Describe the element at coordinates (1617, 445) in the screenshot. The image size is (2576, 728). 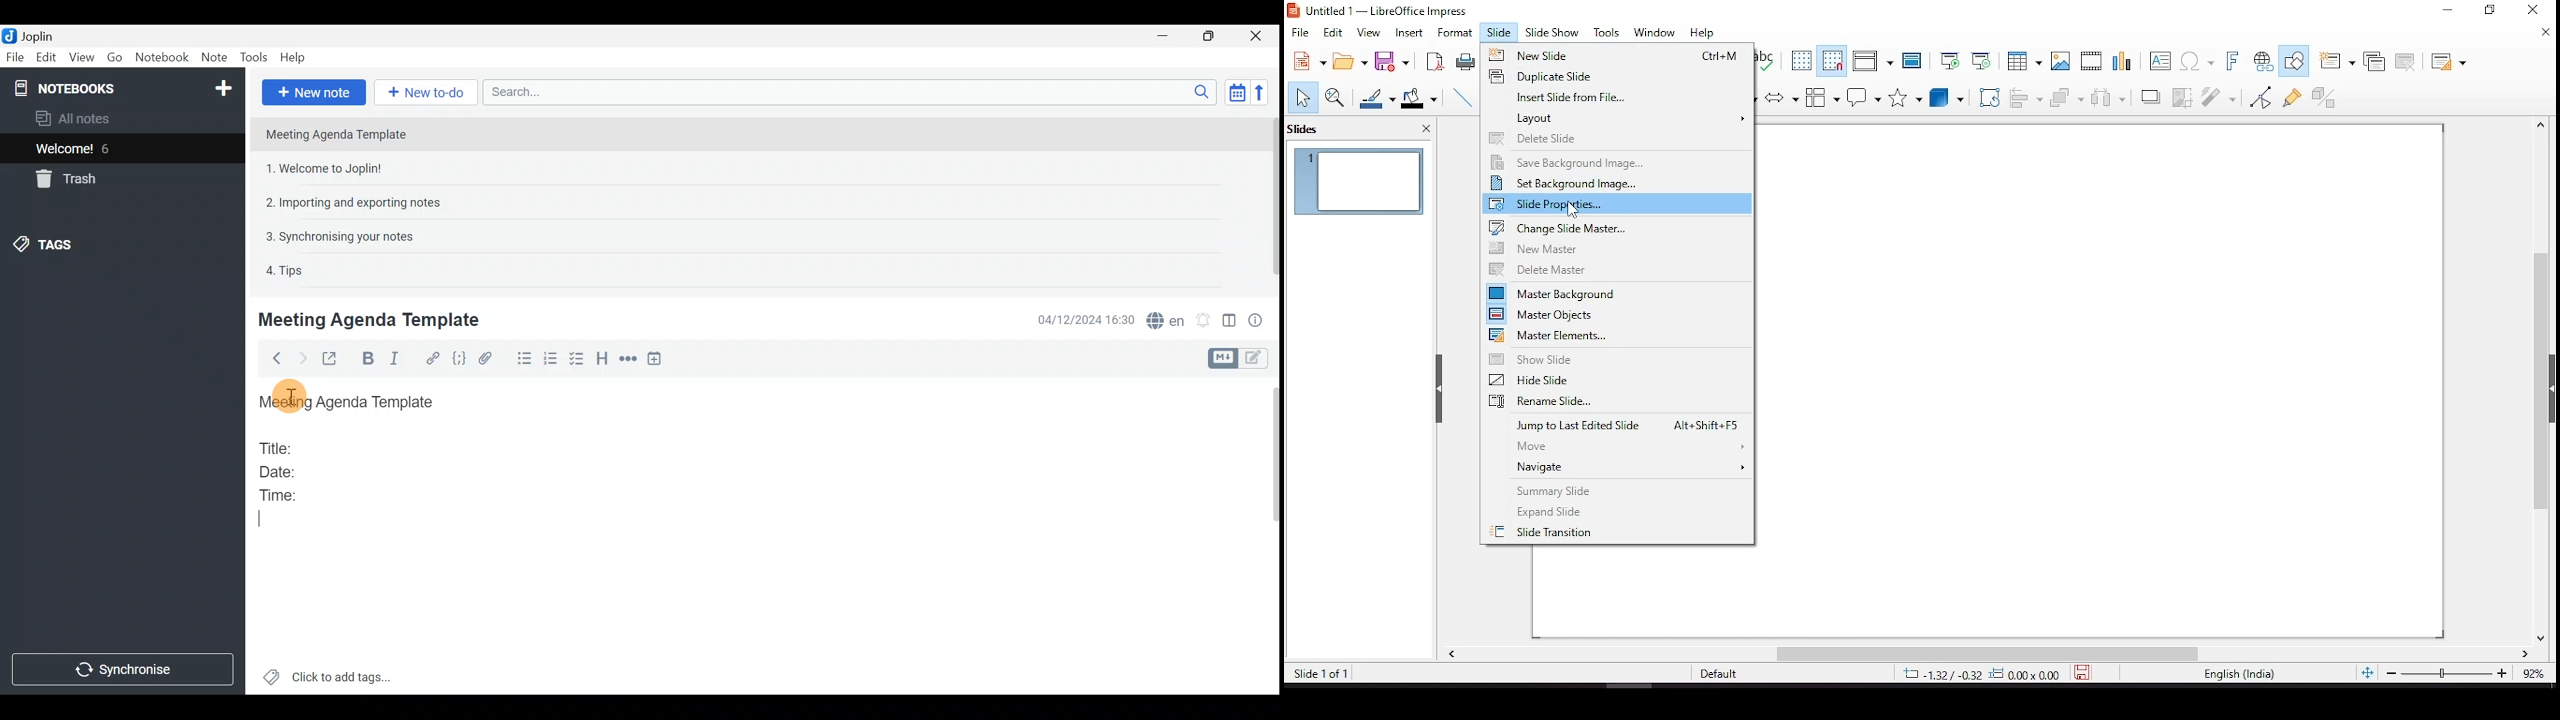
I see `move` at that location.